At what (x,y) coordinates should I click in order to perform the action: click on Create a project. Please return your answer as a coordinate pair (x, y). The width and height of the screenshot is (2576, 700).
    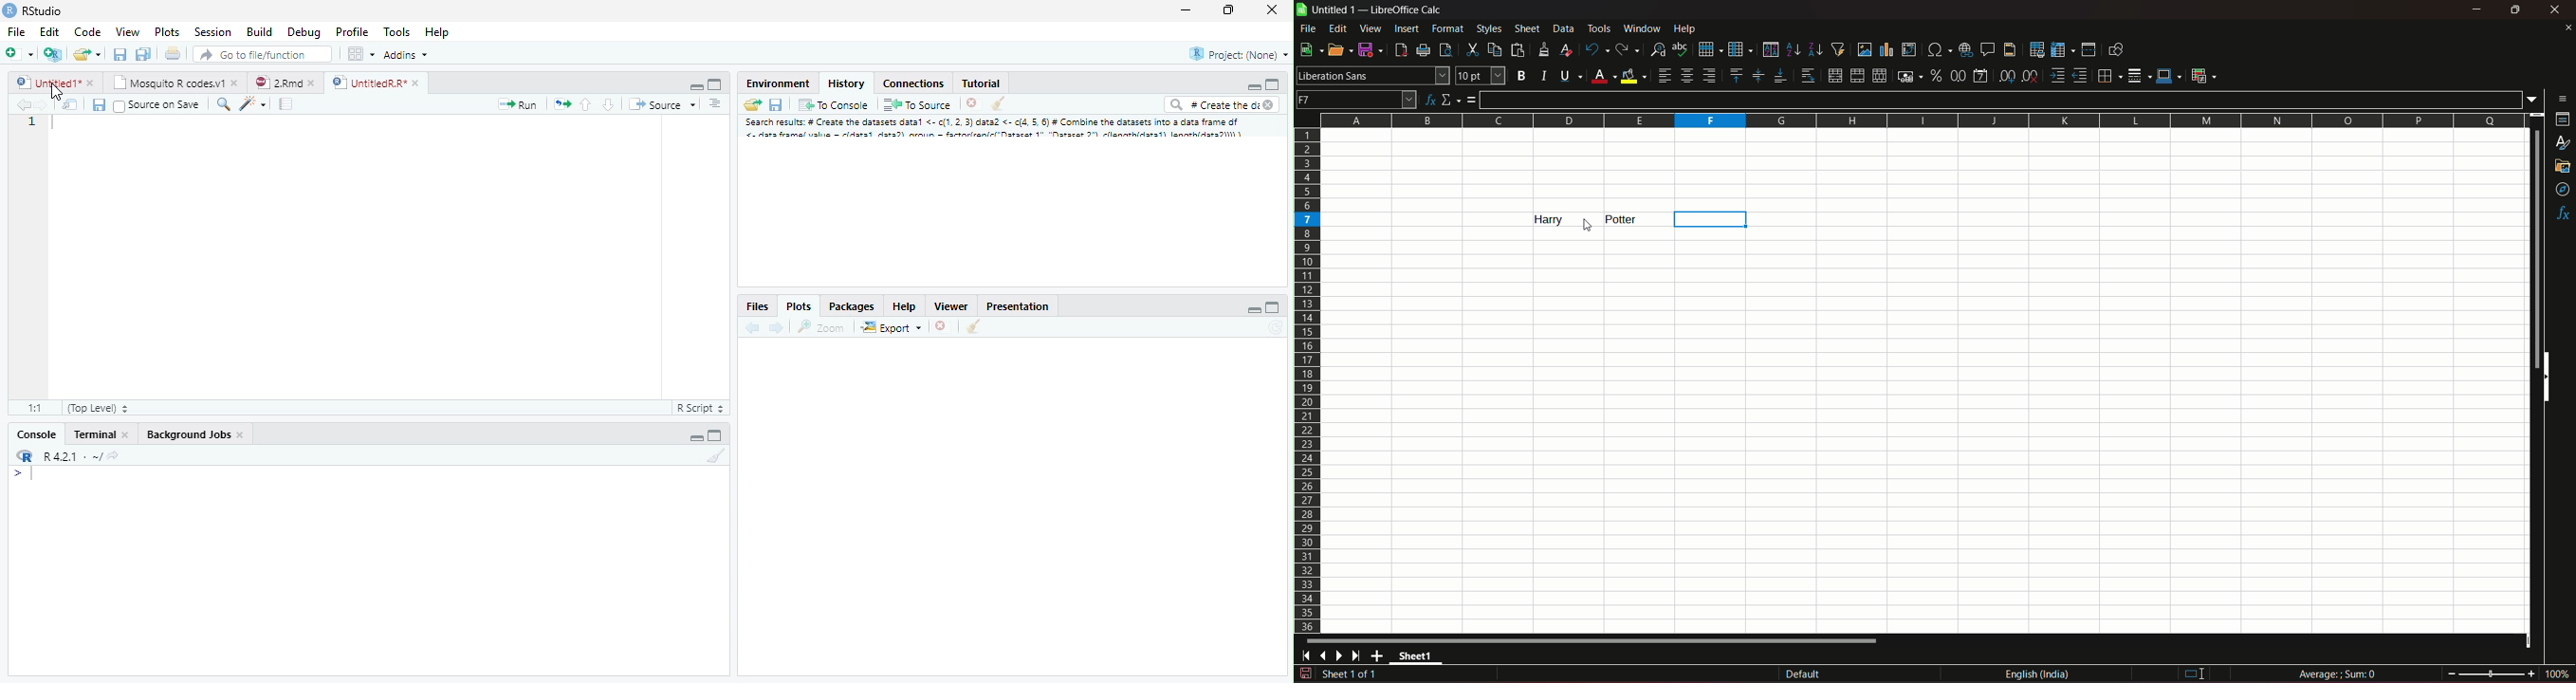
    Looking at the image, I should click on (53, 52).